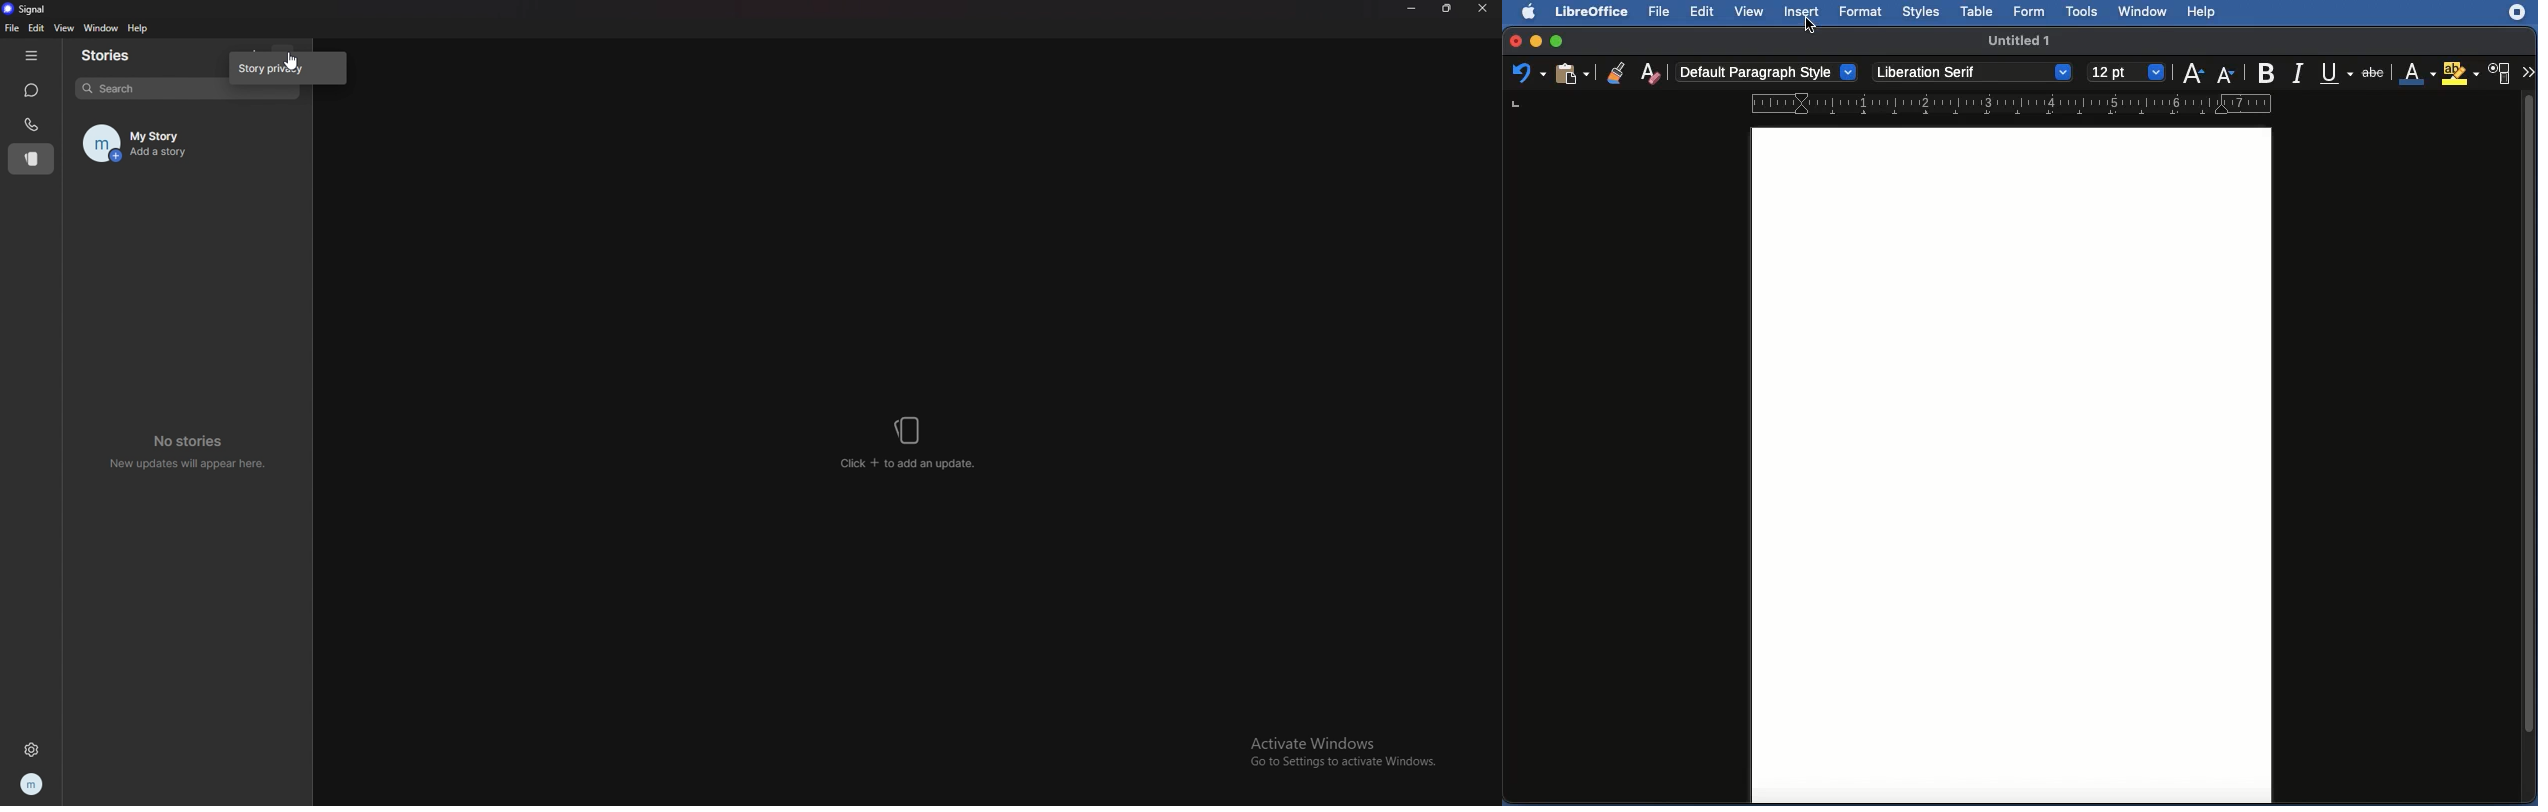 The image size is (2548, 812). I want to click on settings, so click(30, 751).